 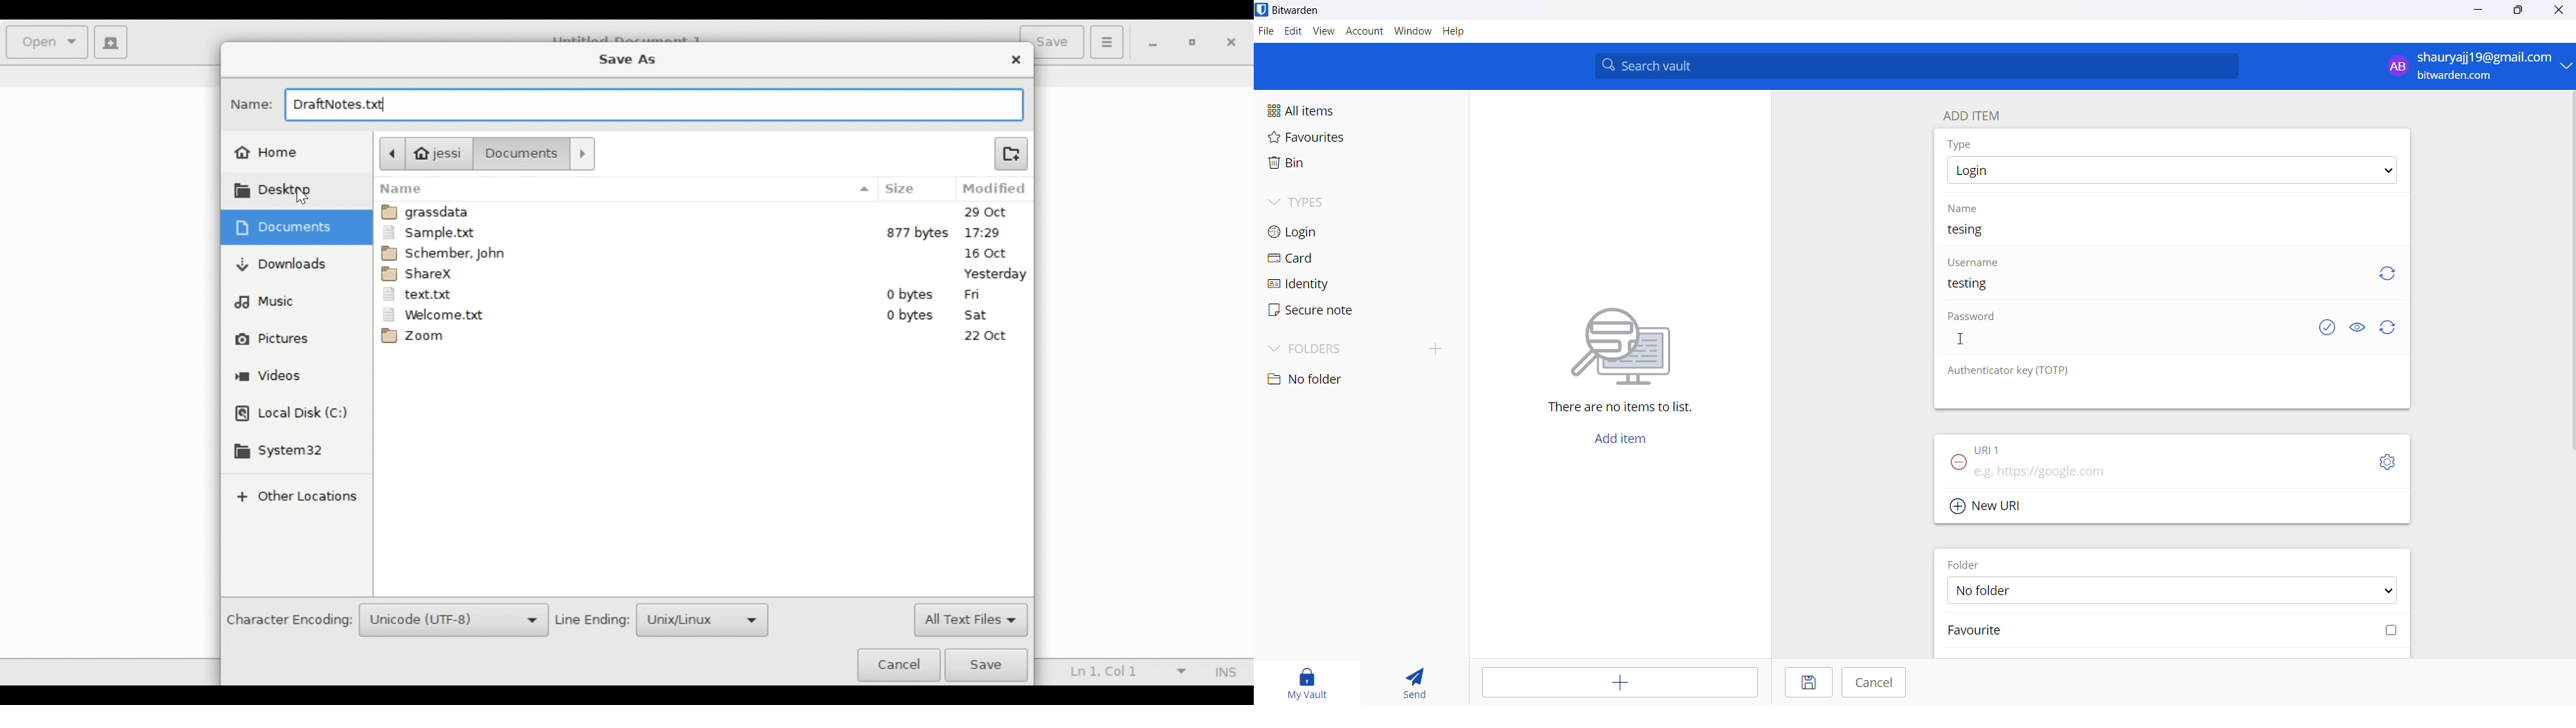 I want to click on Search vault input box, so click(x=1912, y=66).